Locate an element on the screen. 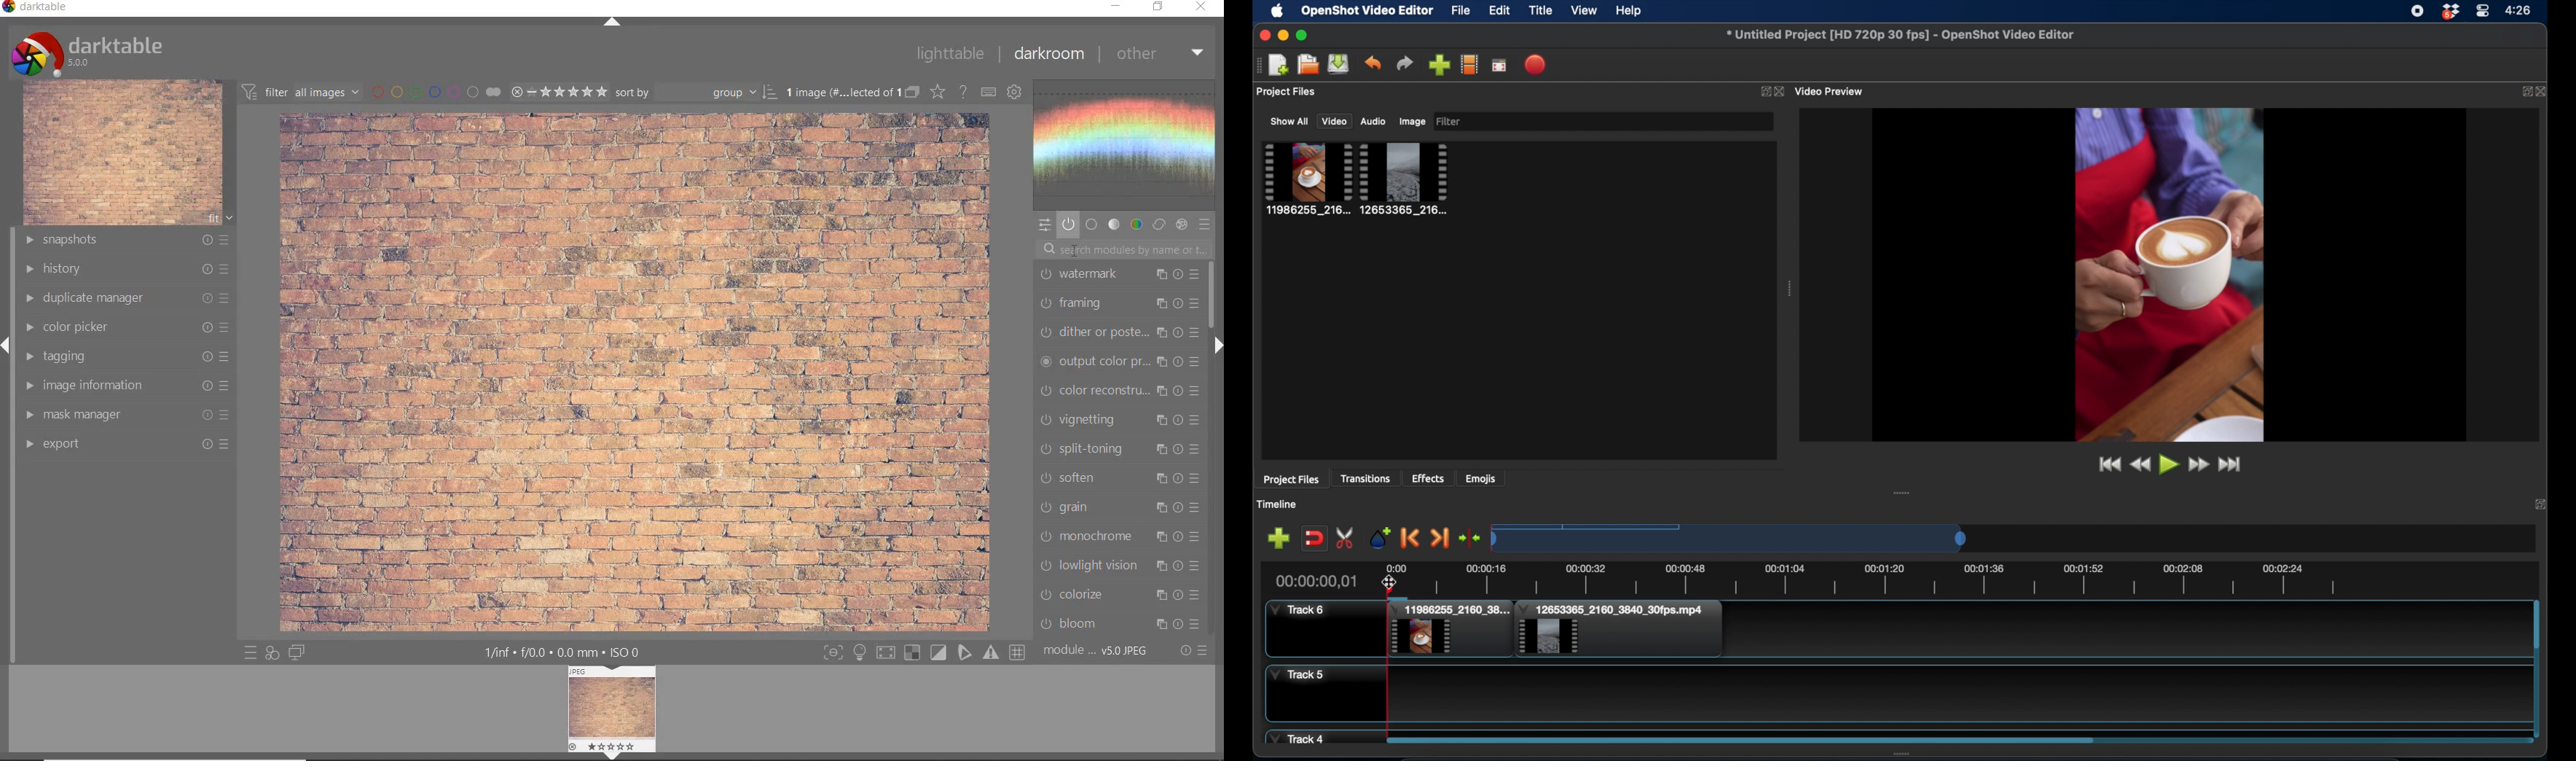 The image size is (2576, 784). collapse grouped image is located at coordinates (911, 93).